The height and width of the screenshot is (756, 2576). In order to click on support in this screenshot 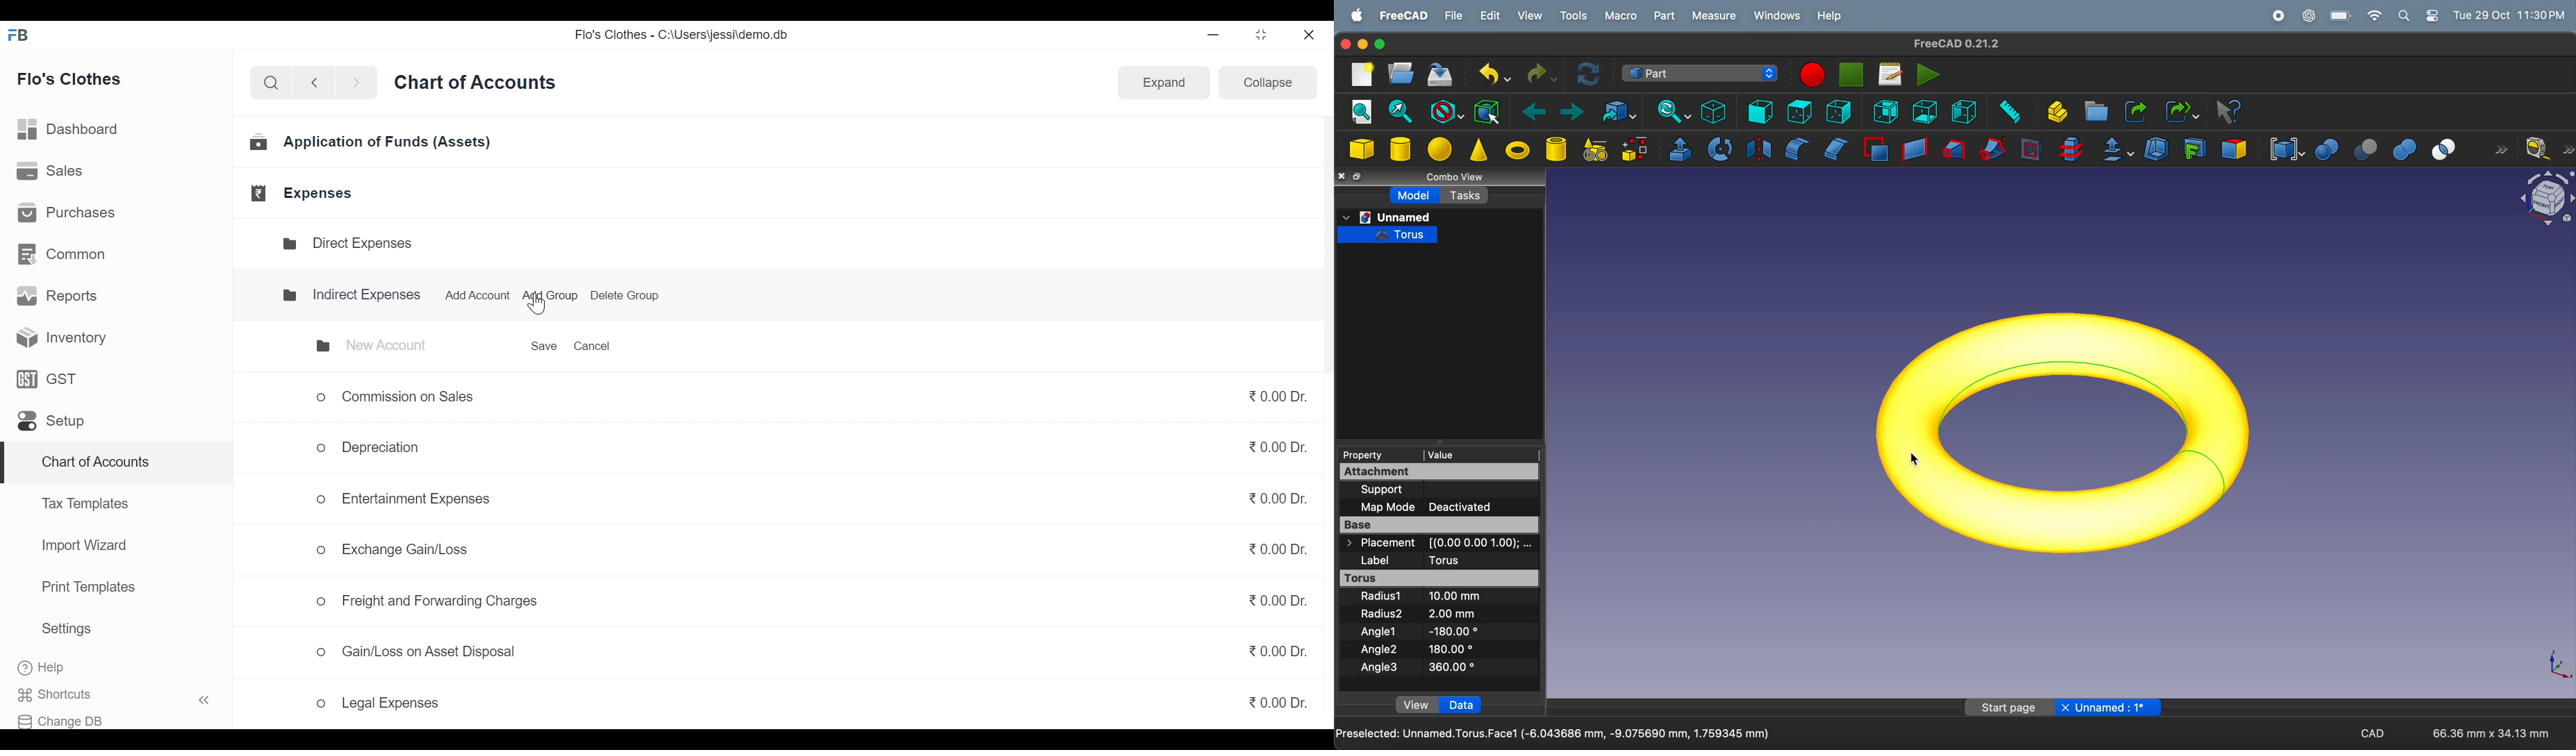, I will do `click(1391, 490)`.